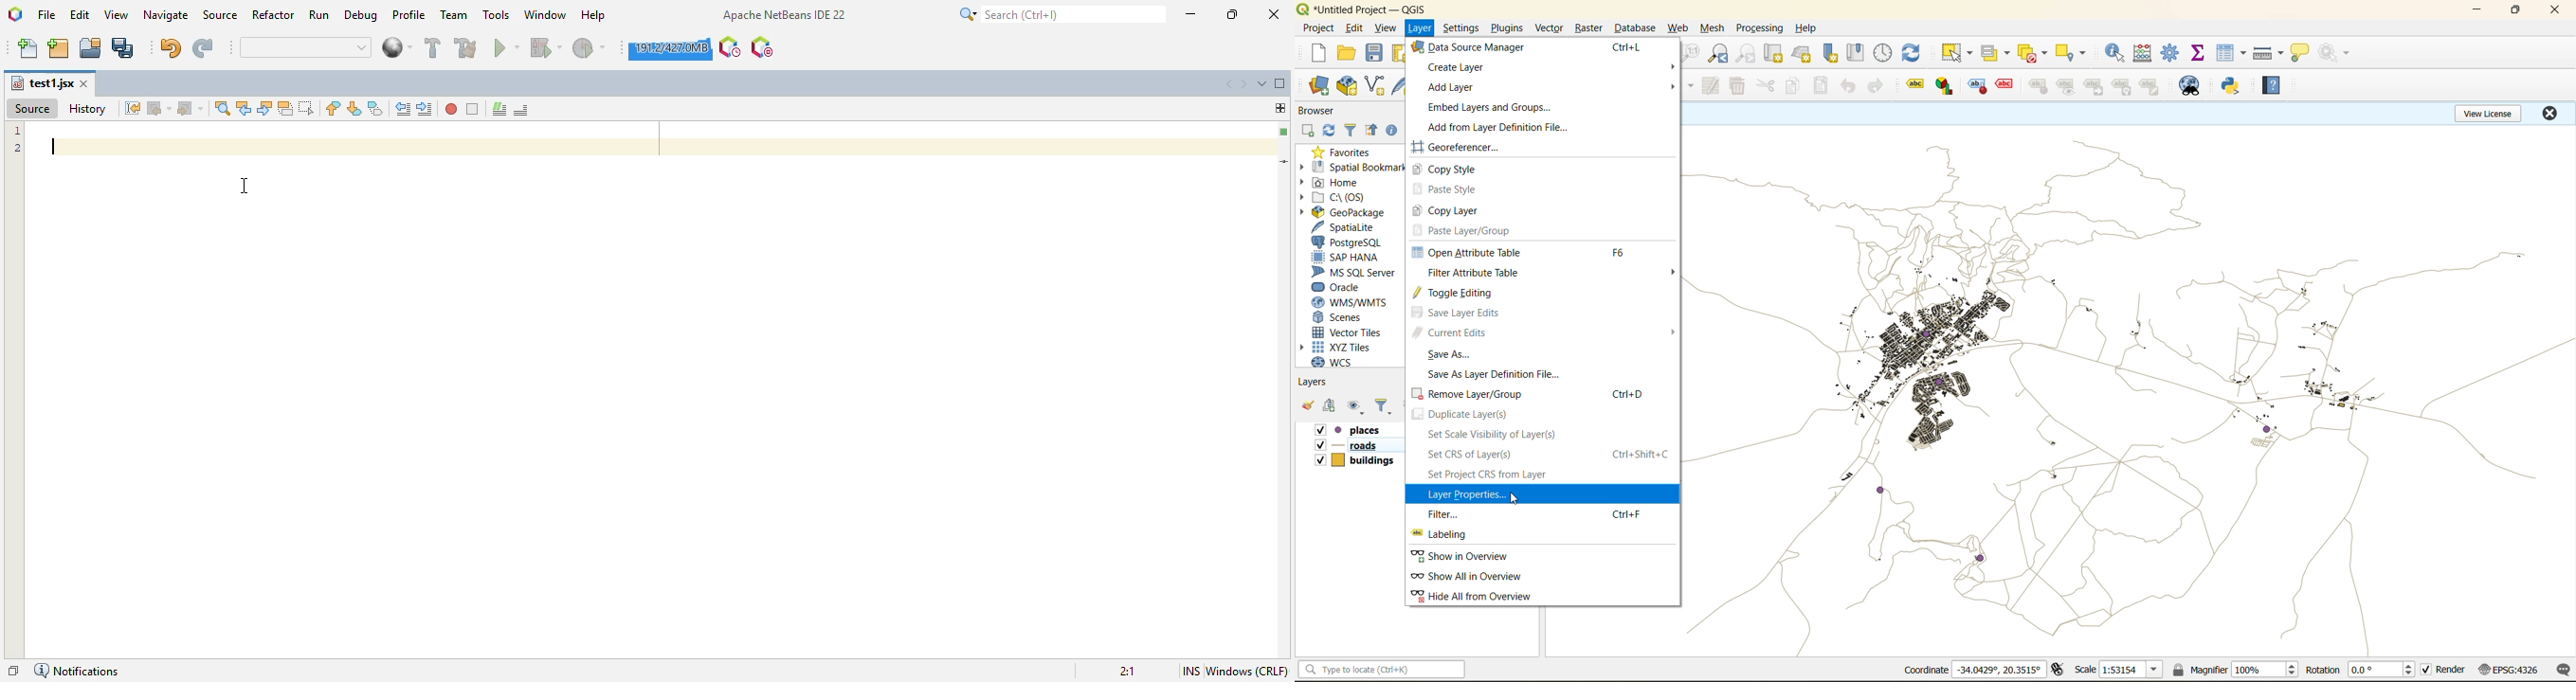 The height and width of the screenshot is (700, 2576). What do you see at coordinates (2549, 114) in the screenshot?
I see `close` at bounding box center [2549, 114].